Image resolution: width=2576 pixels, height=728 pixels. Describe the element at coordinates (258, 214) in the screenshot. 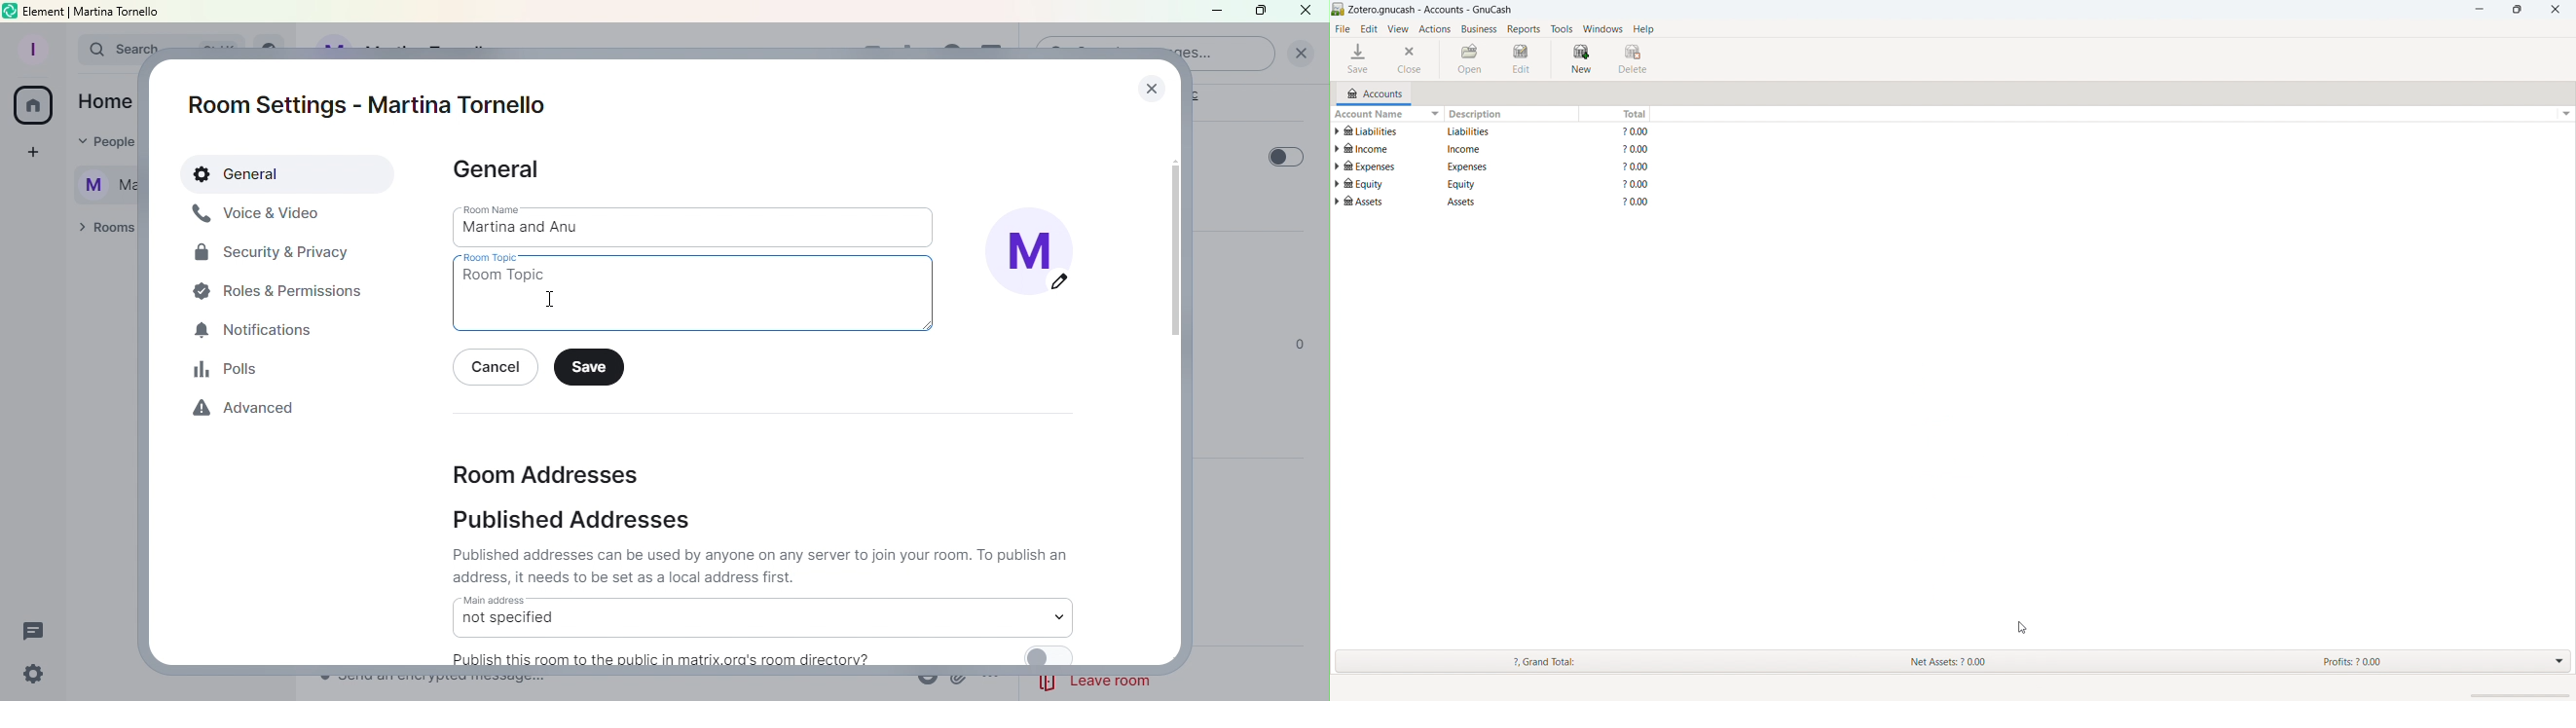

I see `Voice and video` at that location.